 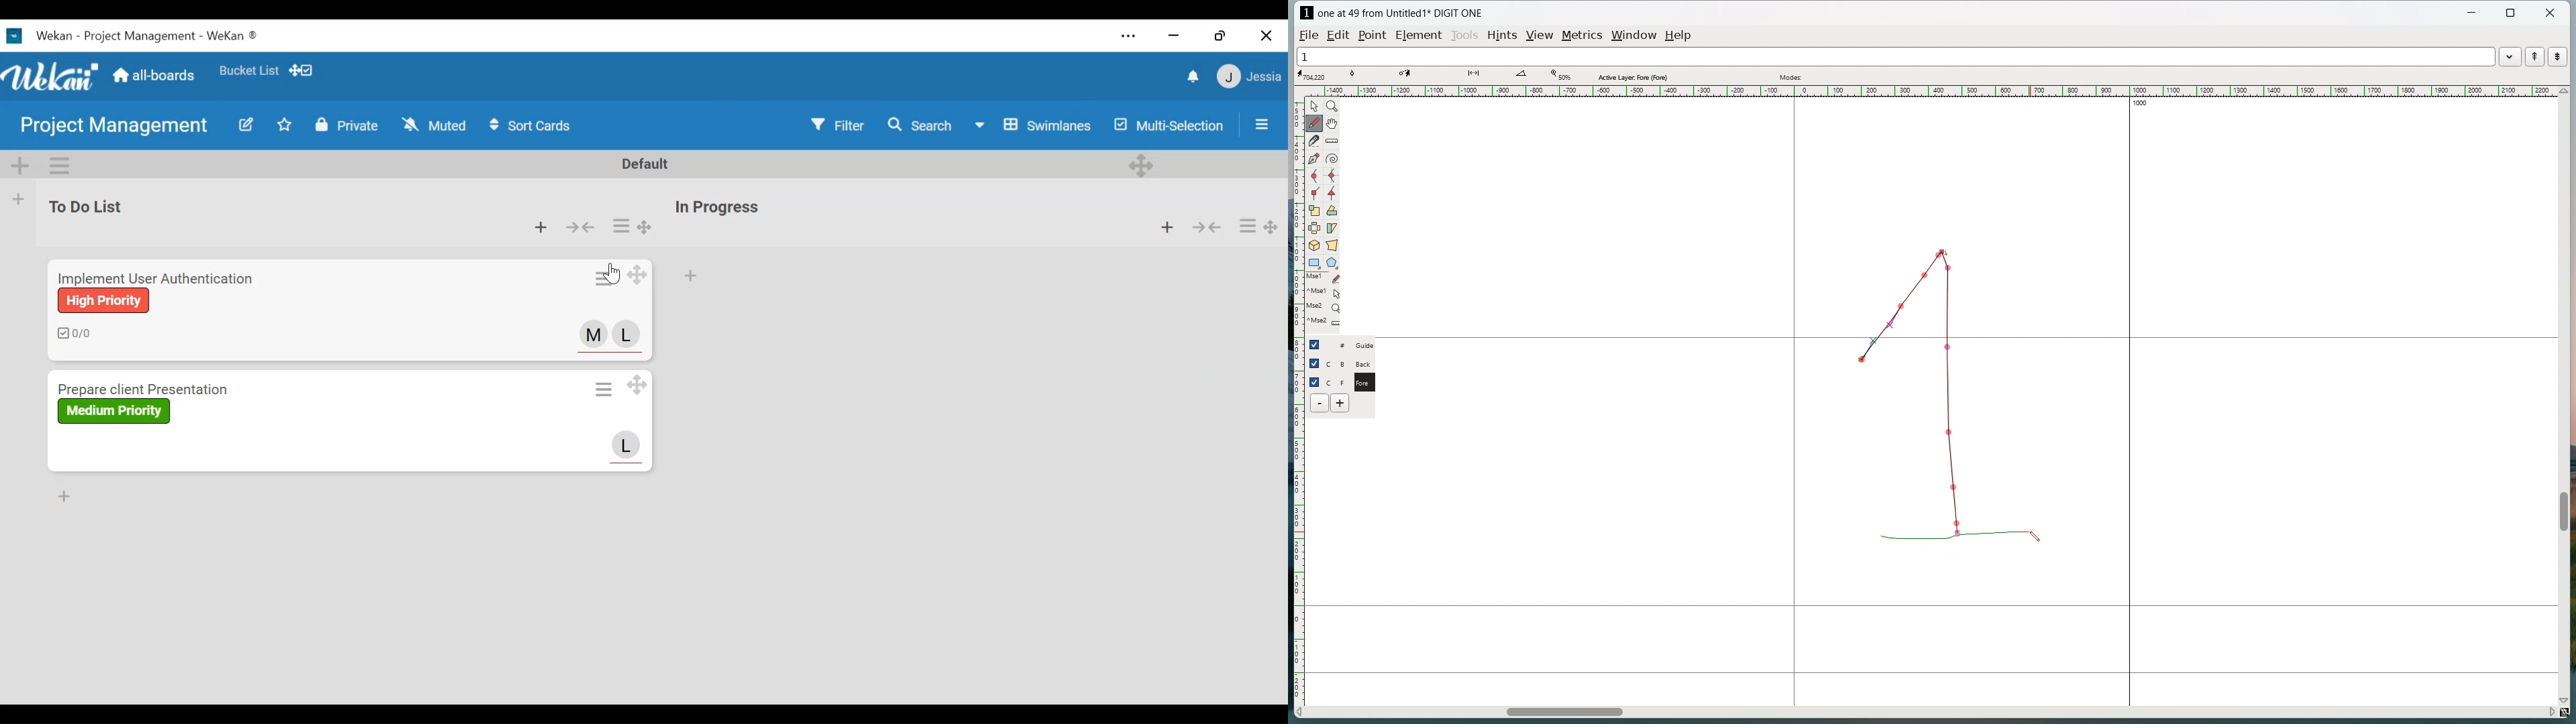 I want to click on Edit, so click(x=244, y=126).